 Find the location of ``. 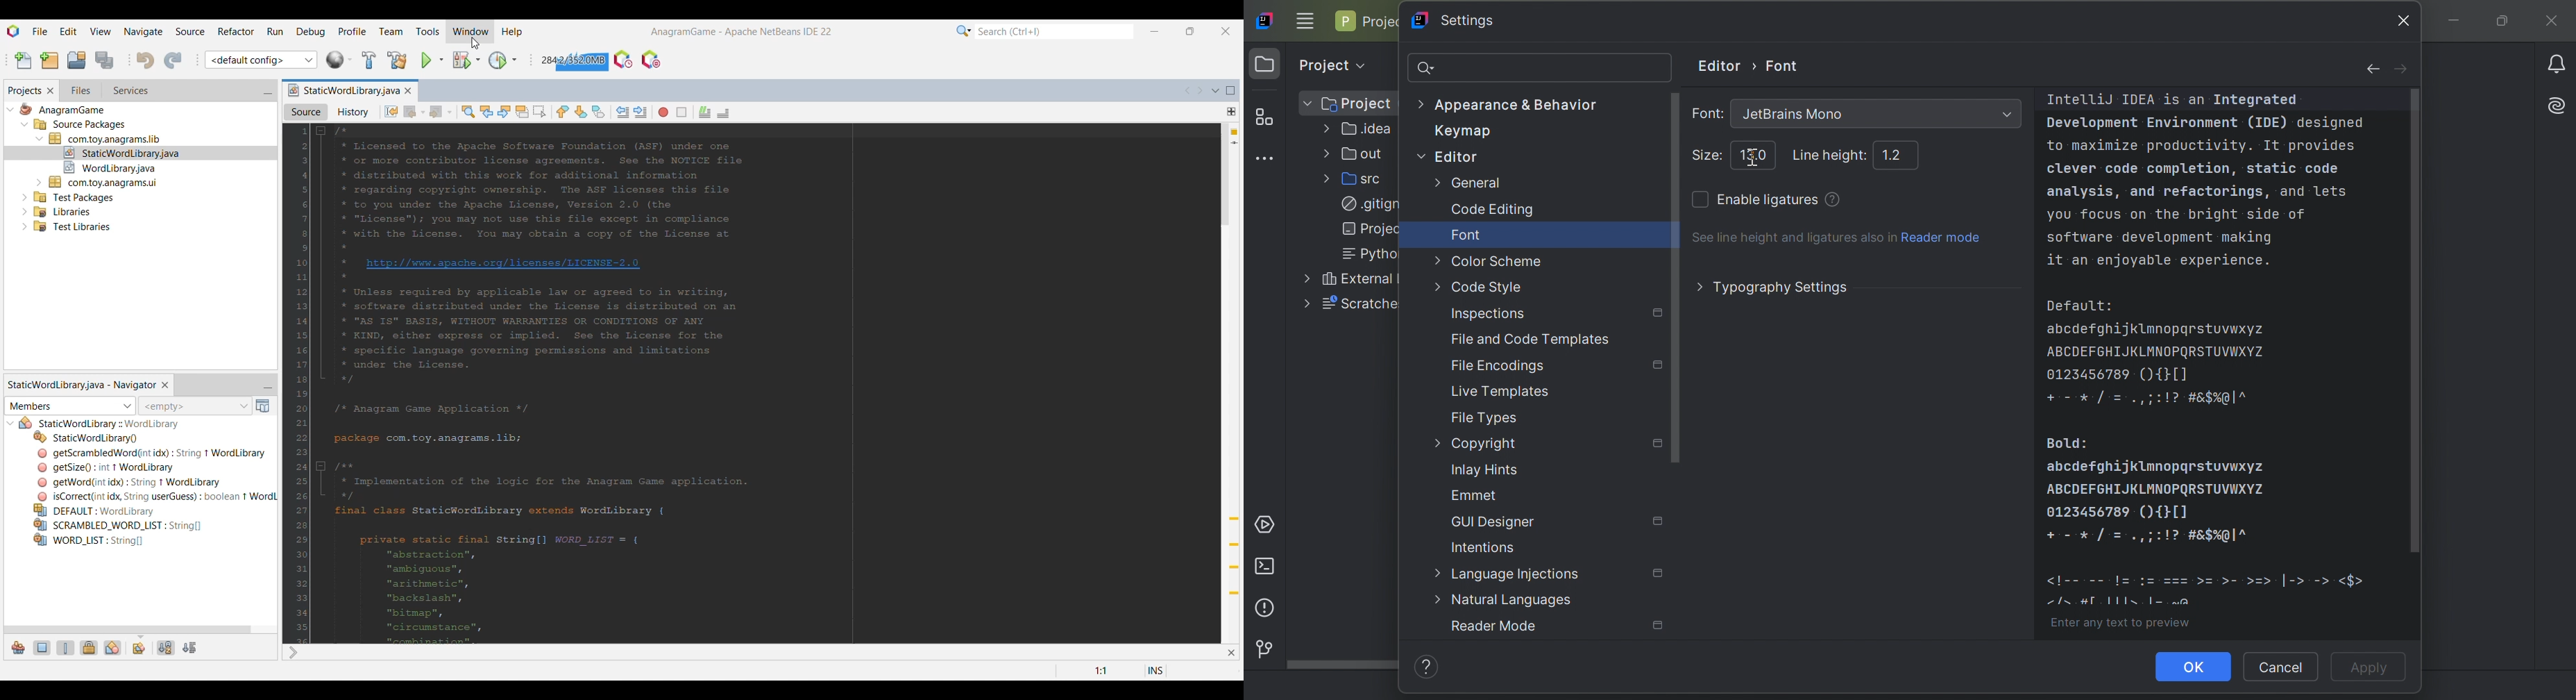

 is located at coordinates (80, 126).